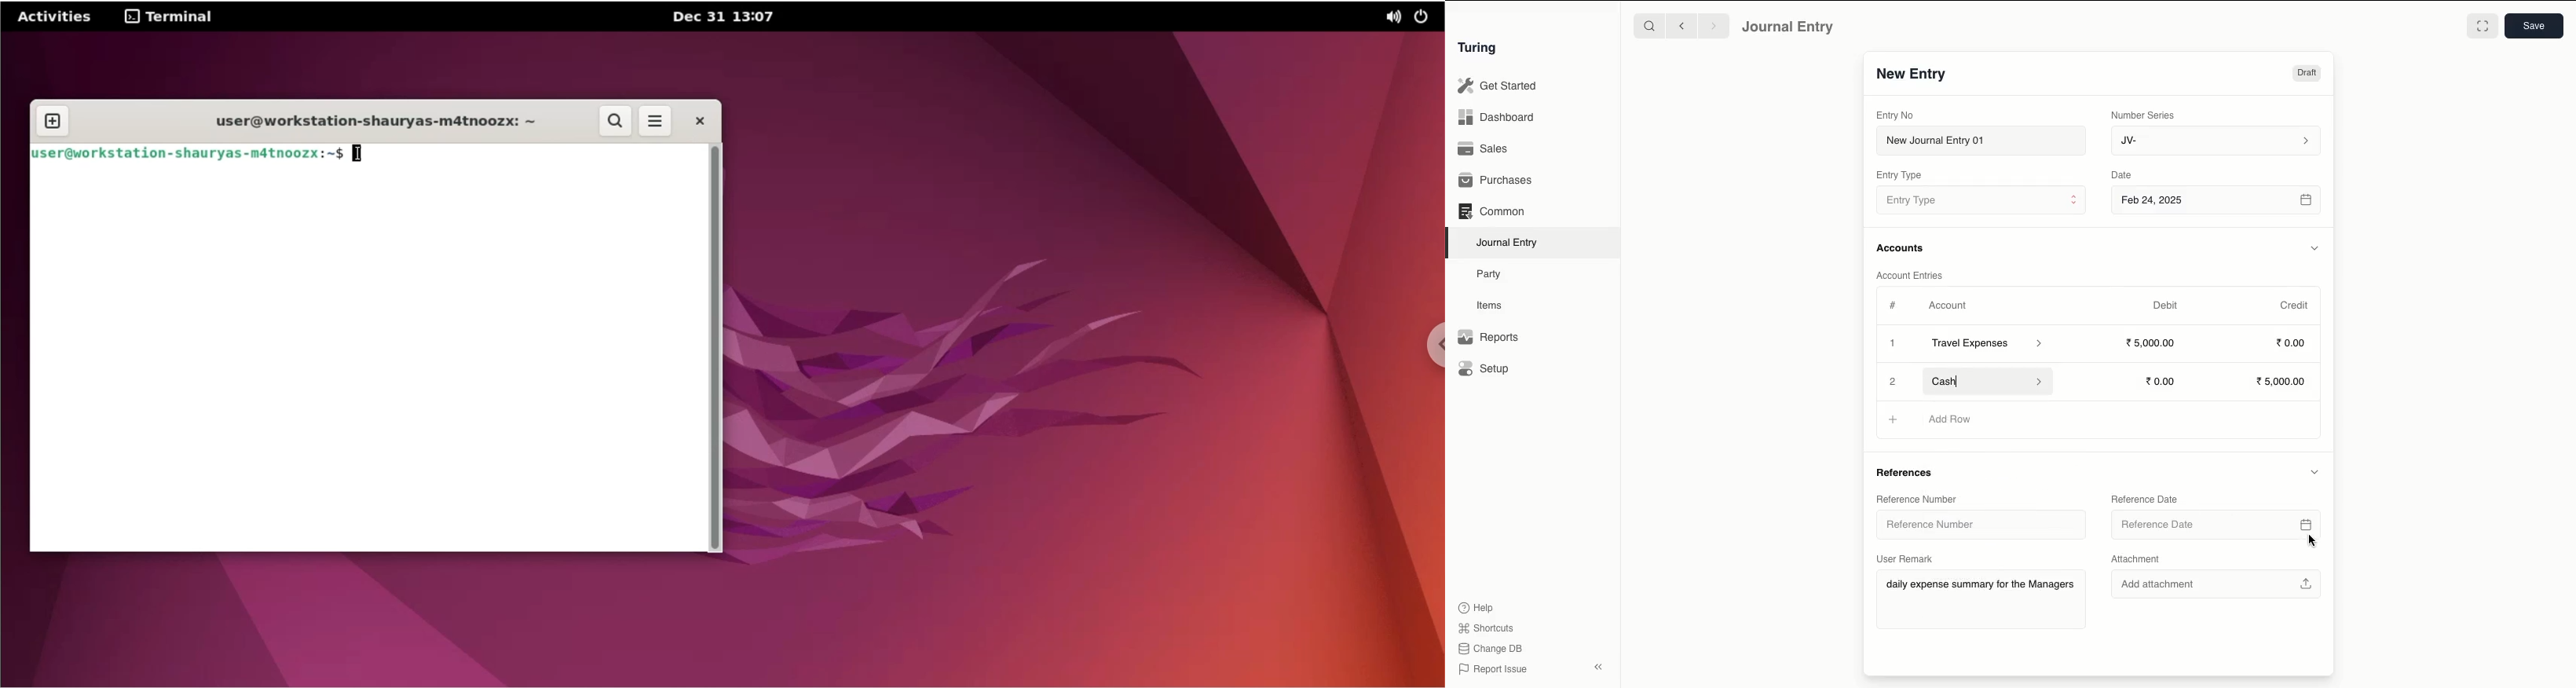  I want to click on Turing, so click(1480, 49).